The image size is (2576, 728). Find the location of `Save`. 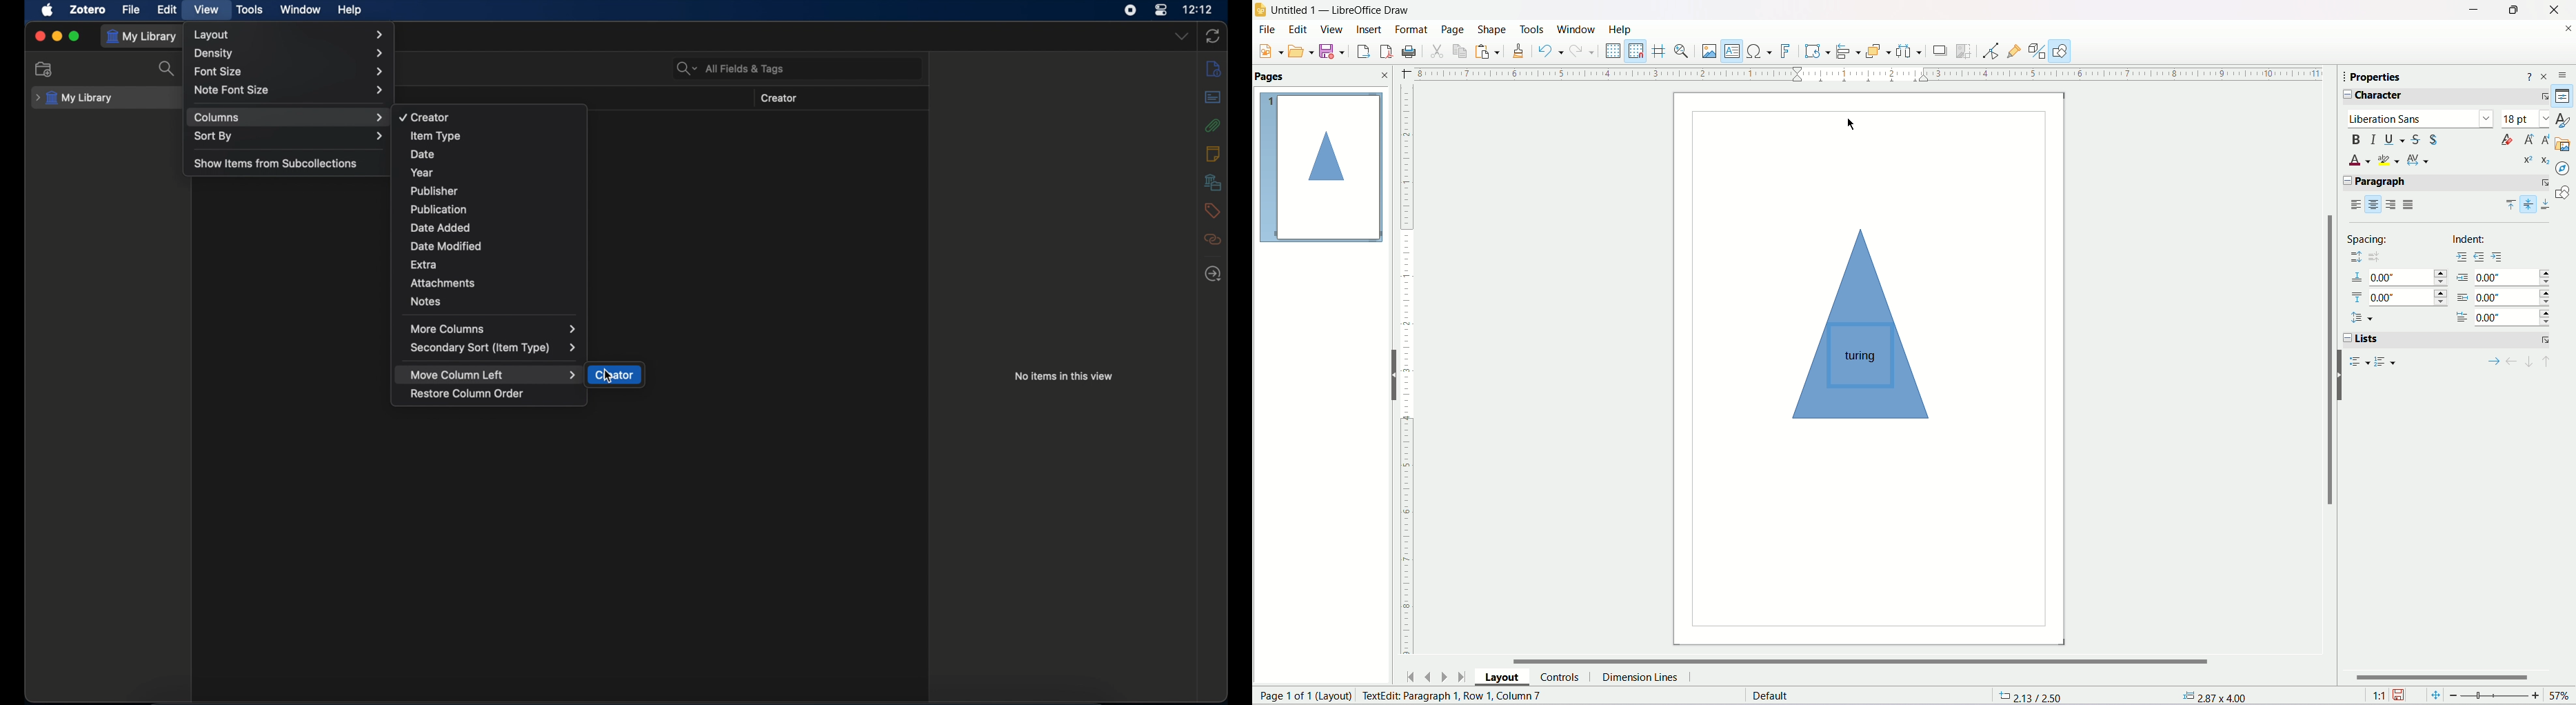

Save is located at coordinates (1331, 50).